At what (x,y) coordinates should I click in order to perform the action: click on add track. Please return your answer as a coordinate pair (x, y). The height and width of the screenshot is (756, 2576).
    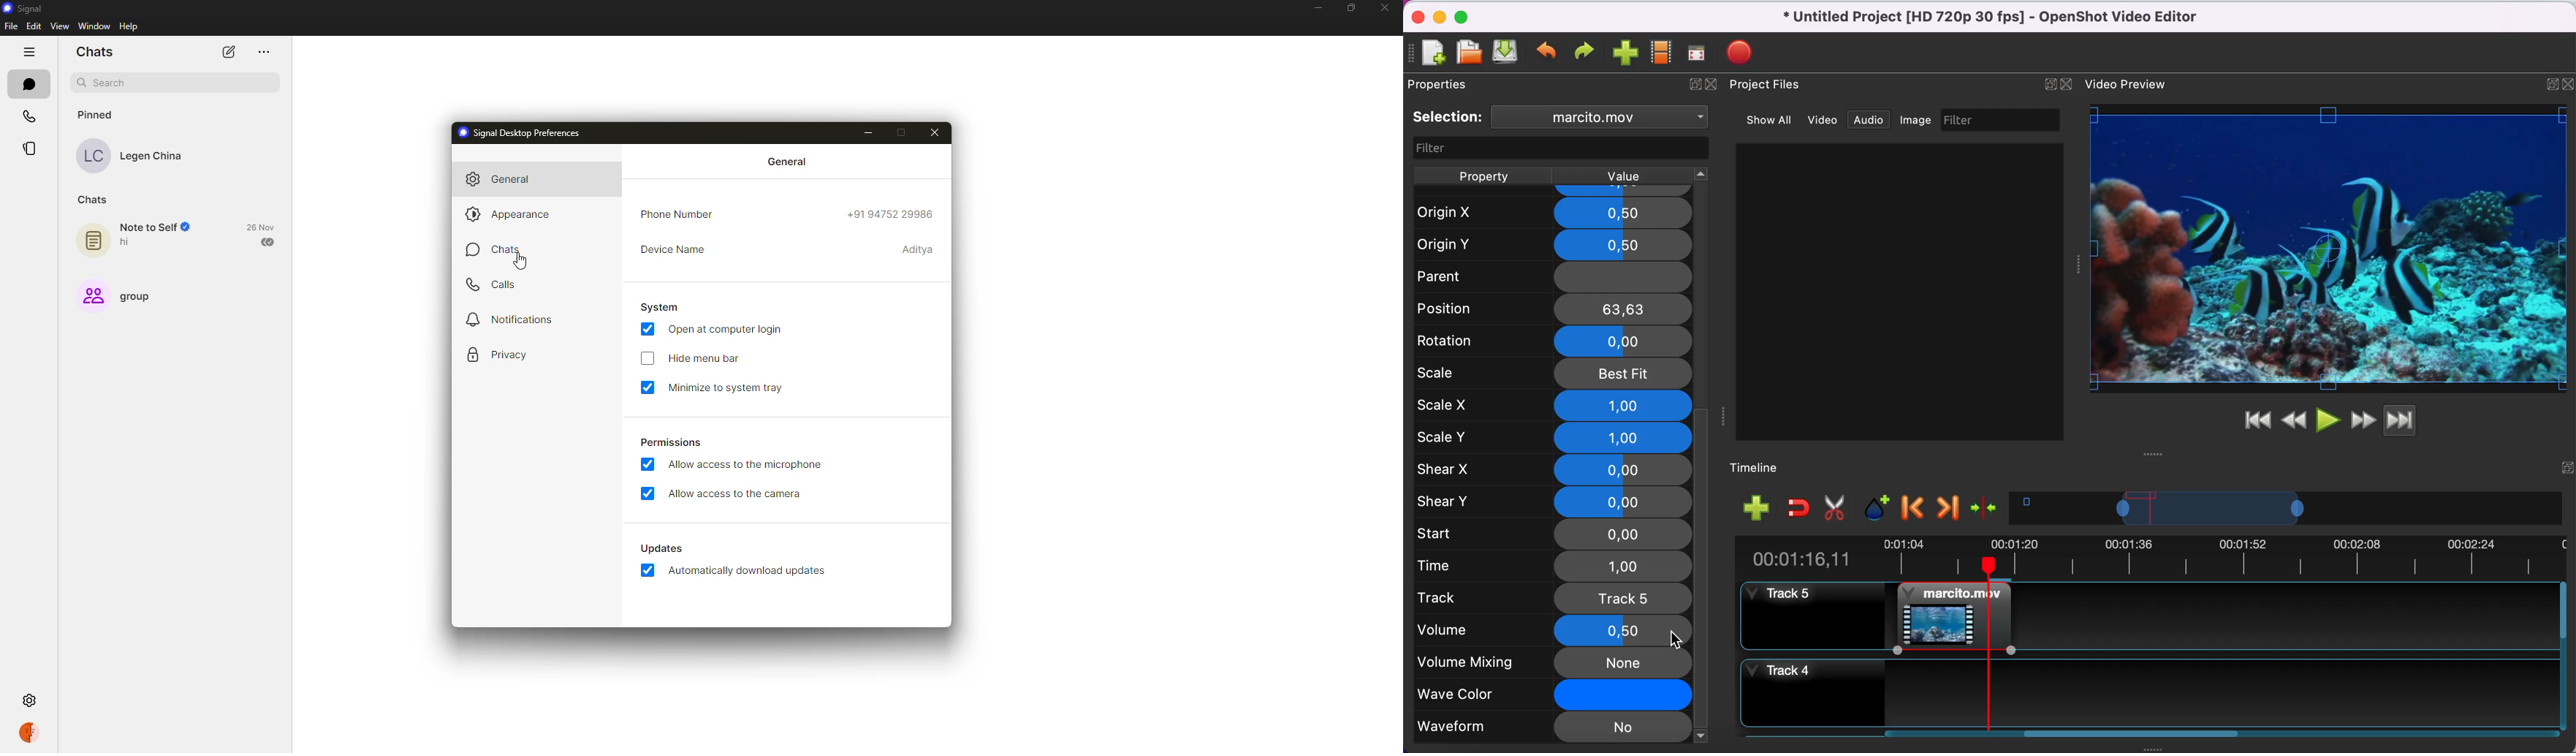
    Looking at the image, I should click on (1755, 509).